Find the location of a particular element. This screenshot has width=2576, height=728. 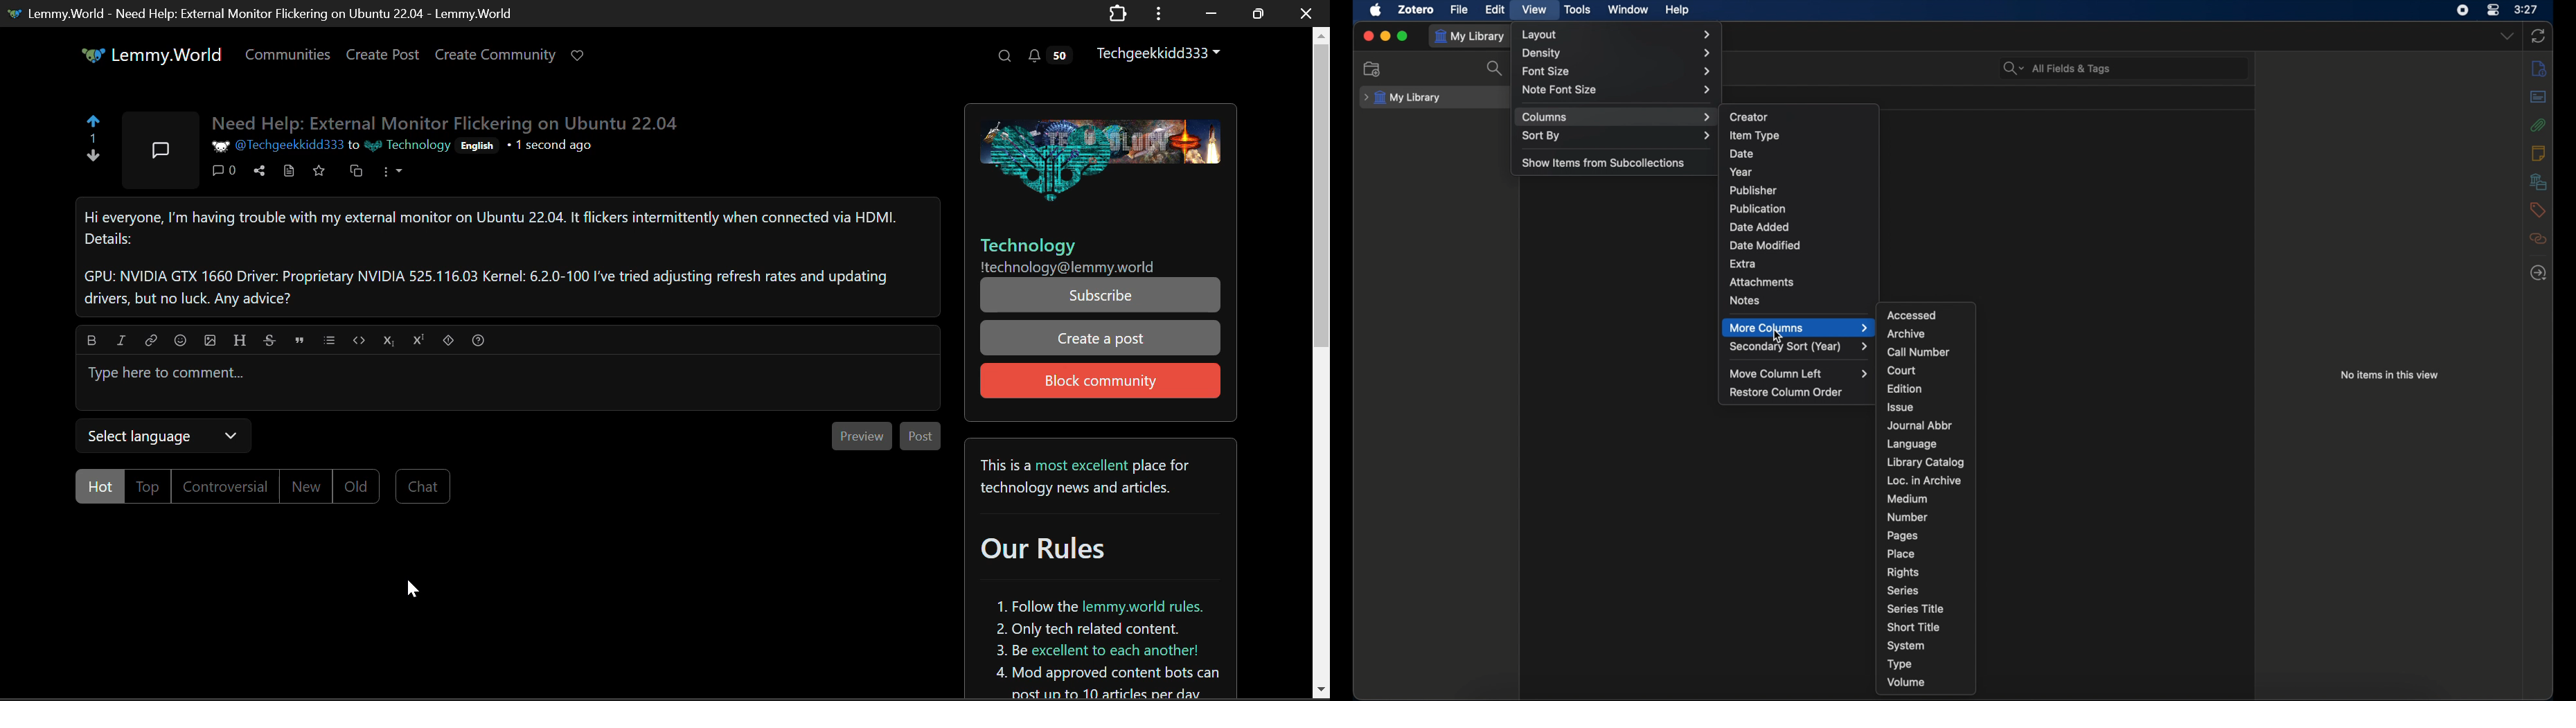

creator is located at coordinates (1749, 117).